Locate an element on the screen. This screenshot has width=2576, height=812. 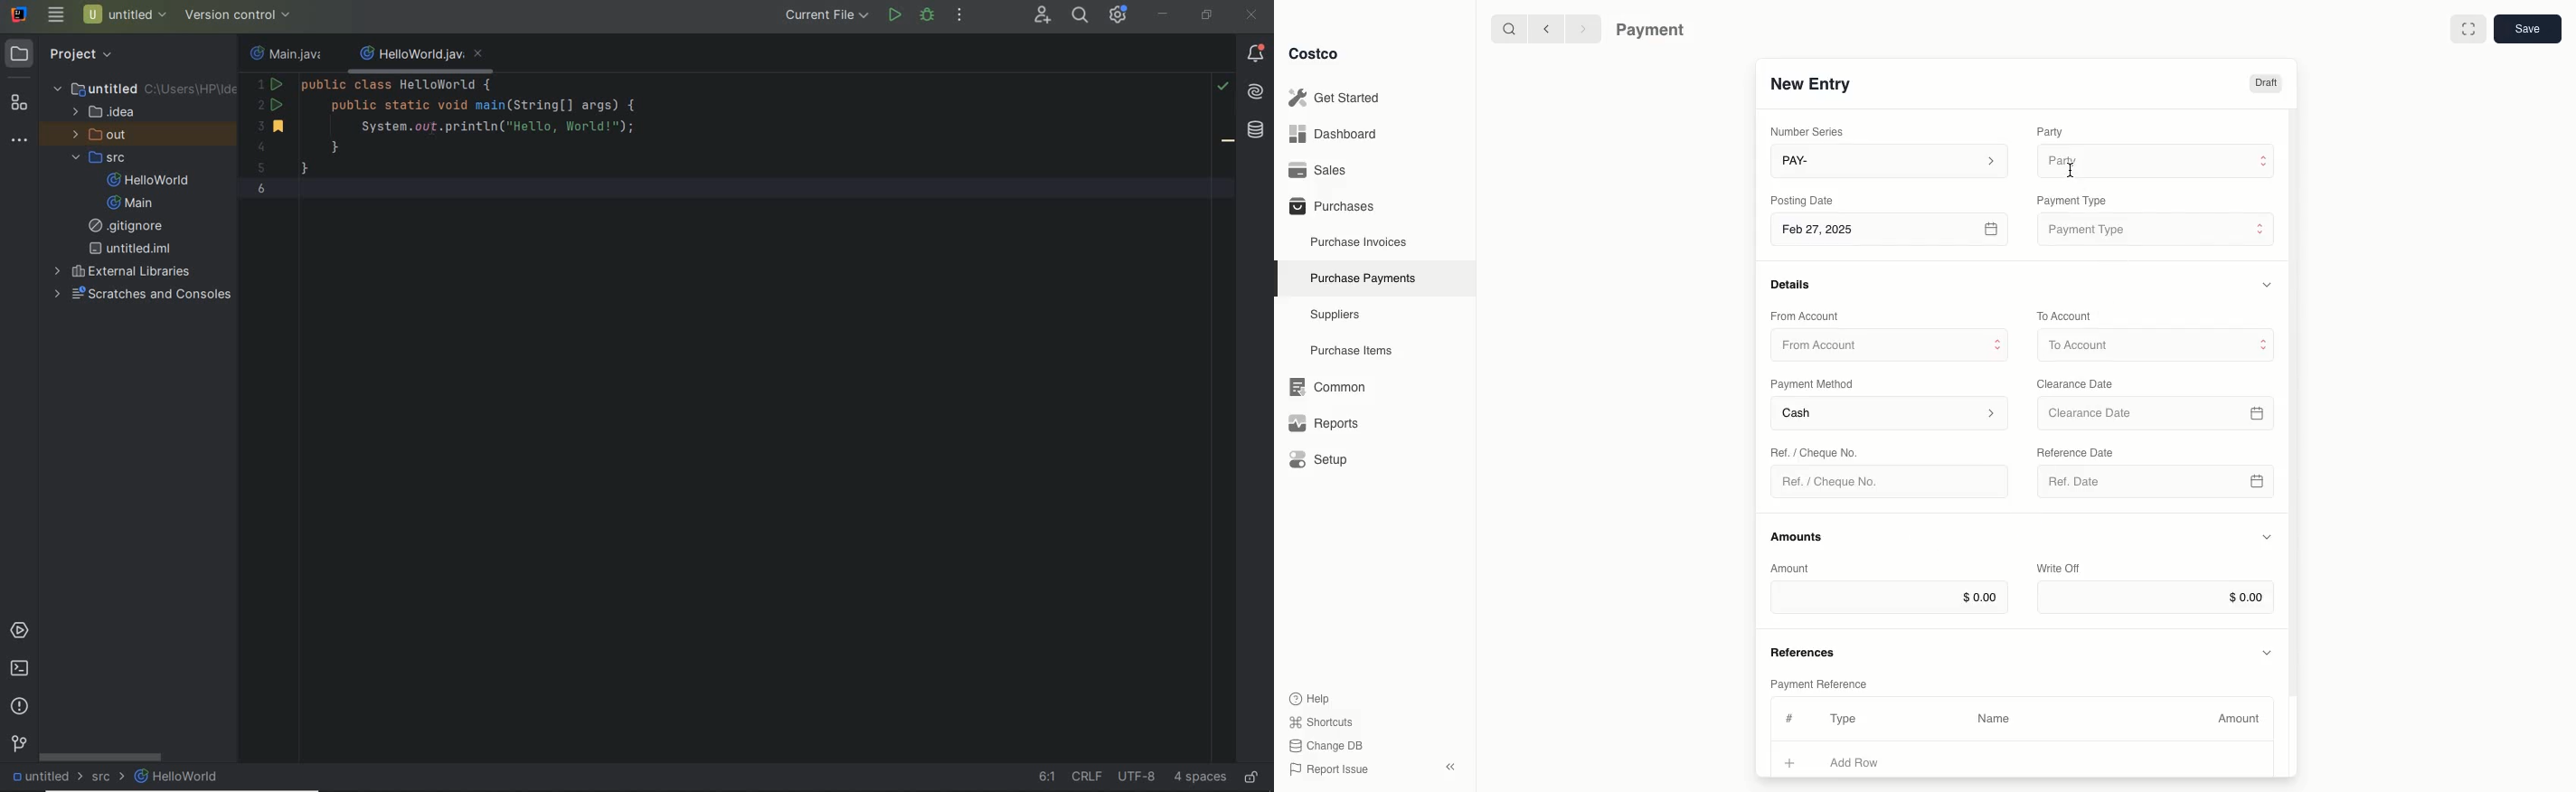
Name is located at coordinates (1994, 719).